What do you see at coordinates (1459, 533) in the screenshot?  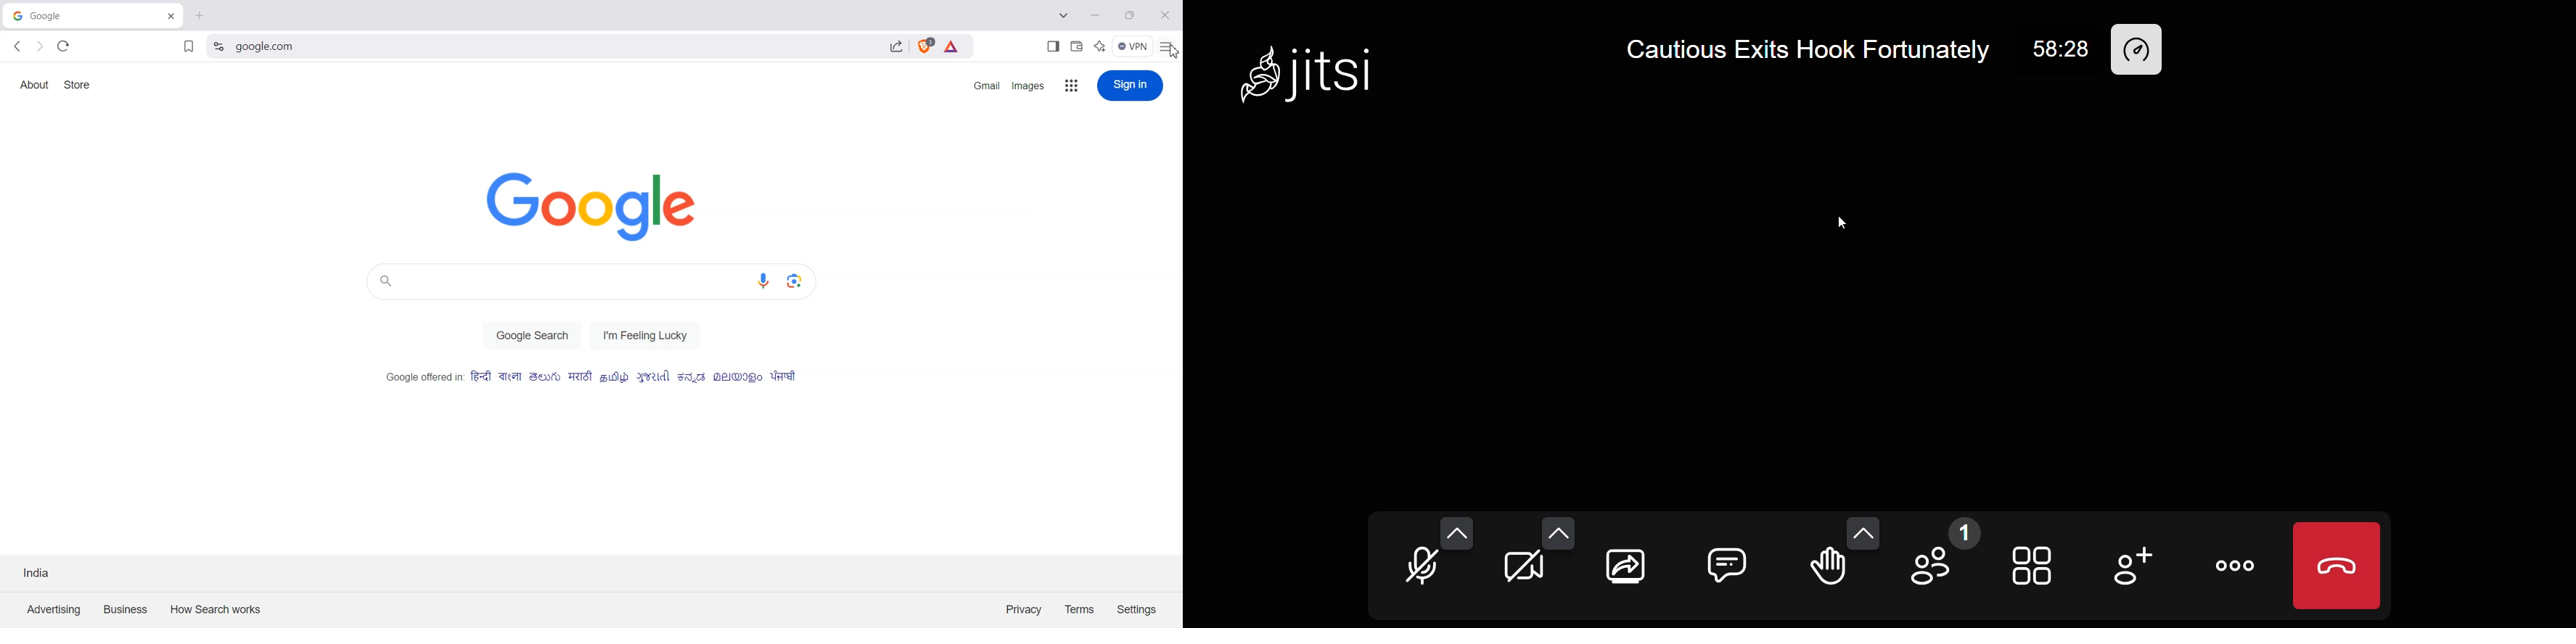 I see `more audio option` at bounding box center [1459, 533].